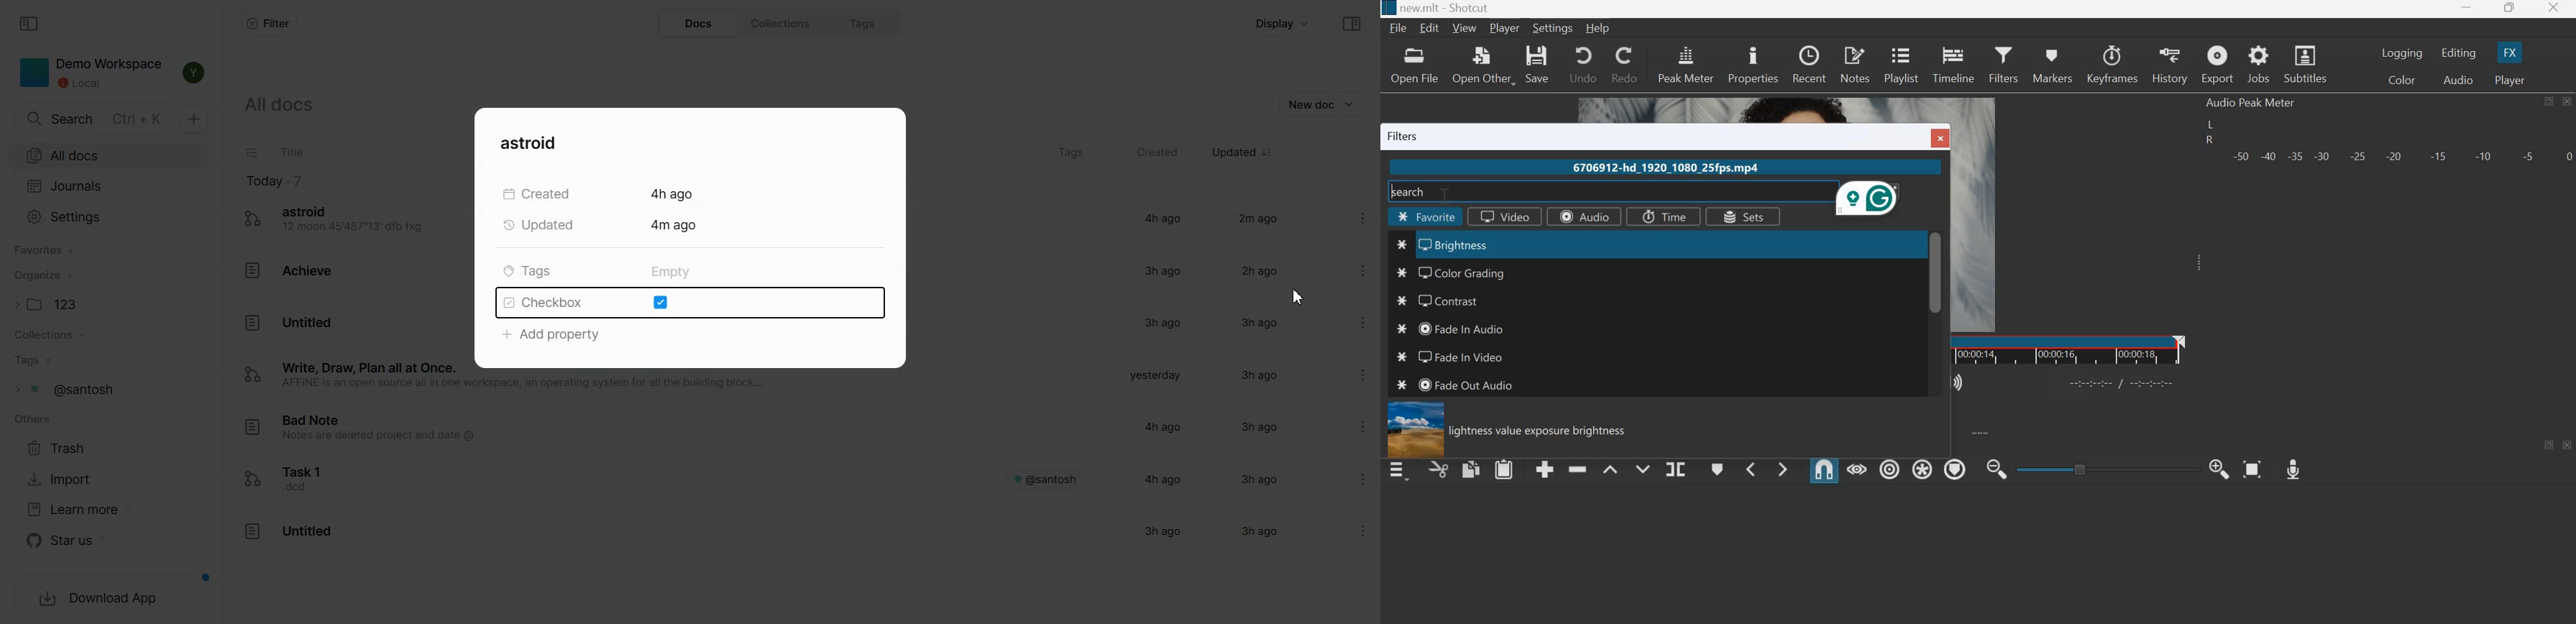 This screenshot has height=644, width=2576. Describe the element at coordinates (1407, 136) in the screenshot. I see `Filters` at that location.